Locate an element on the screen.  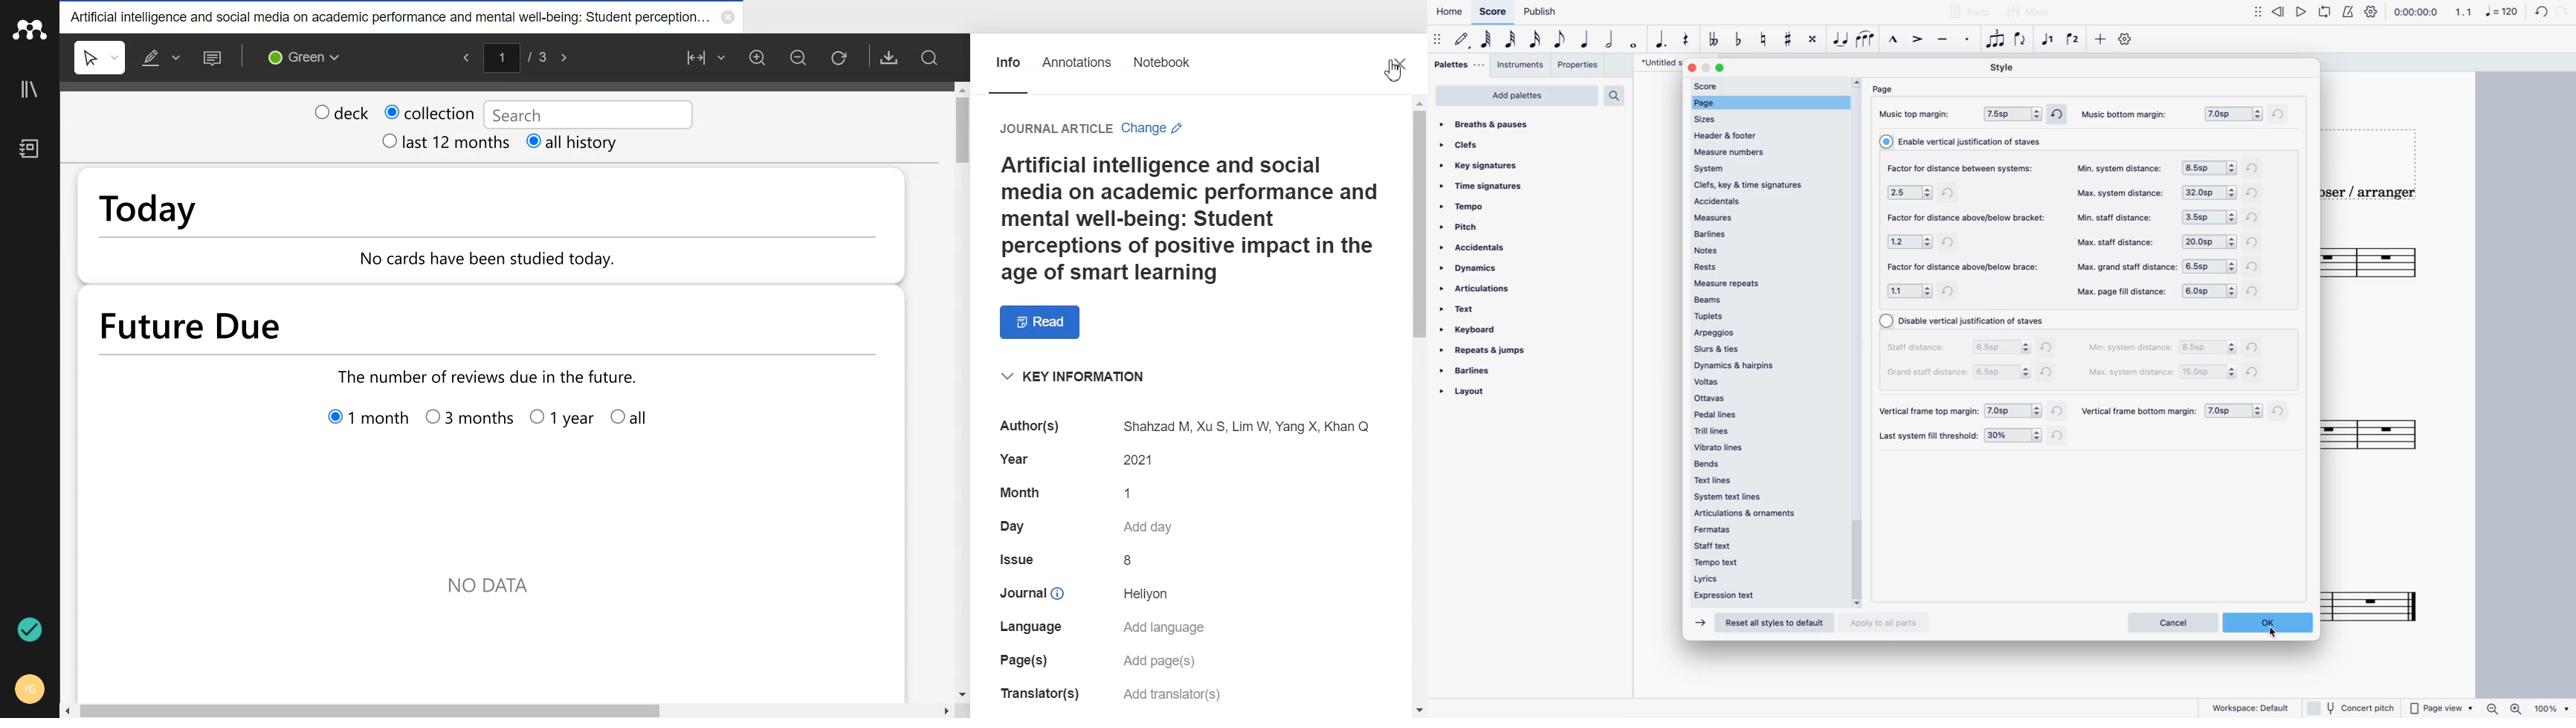
sizes is located at coordinates (1713, 119).